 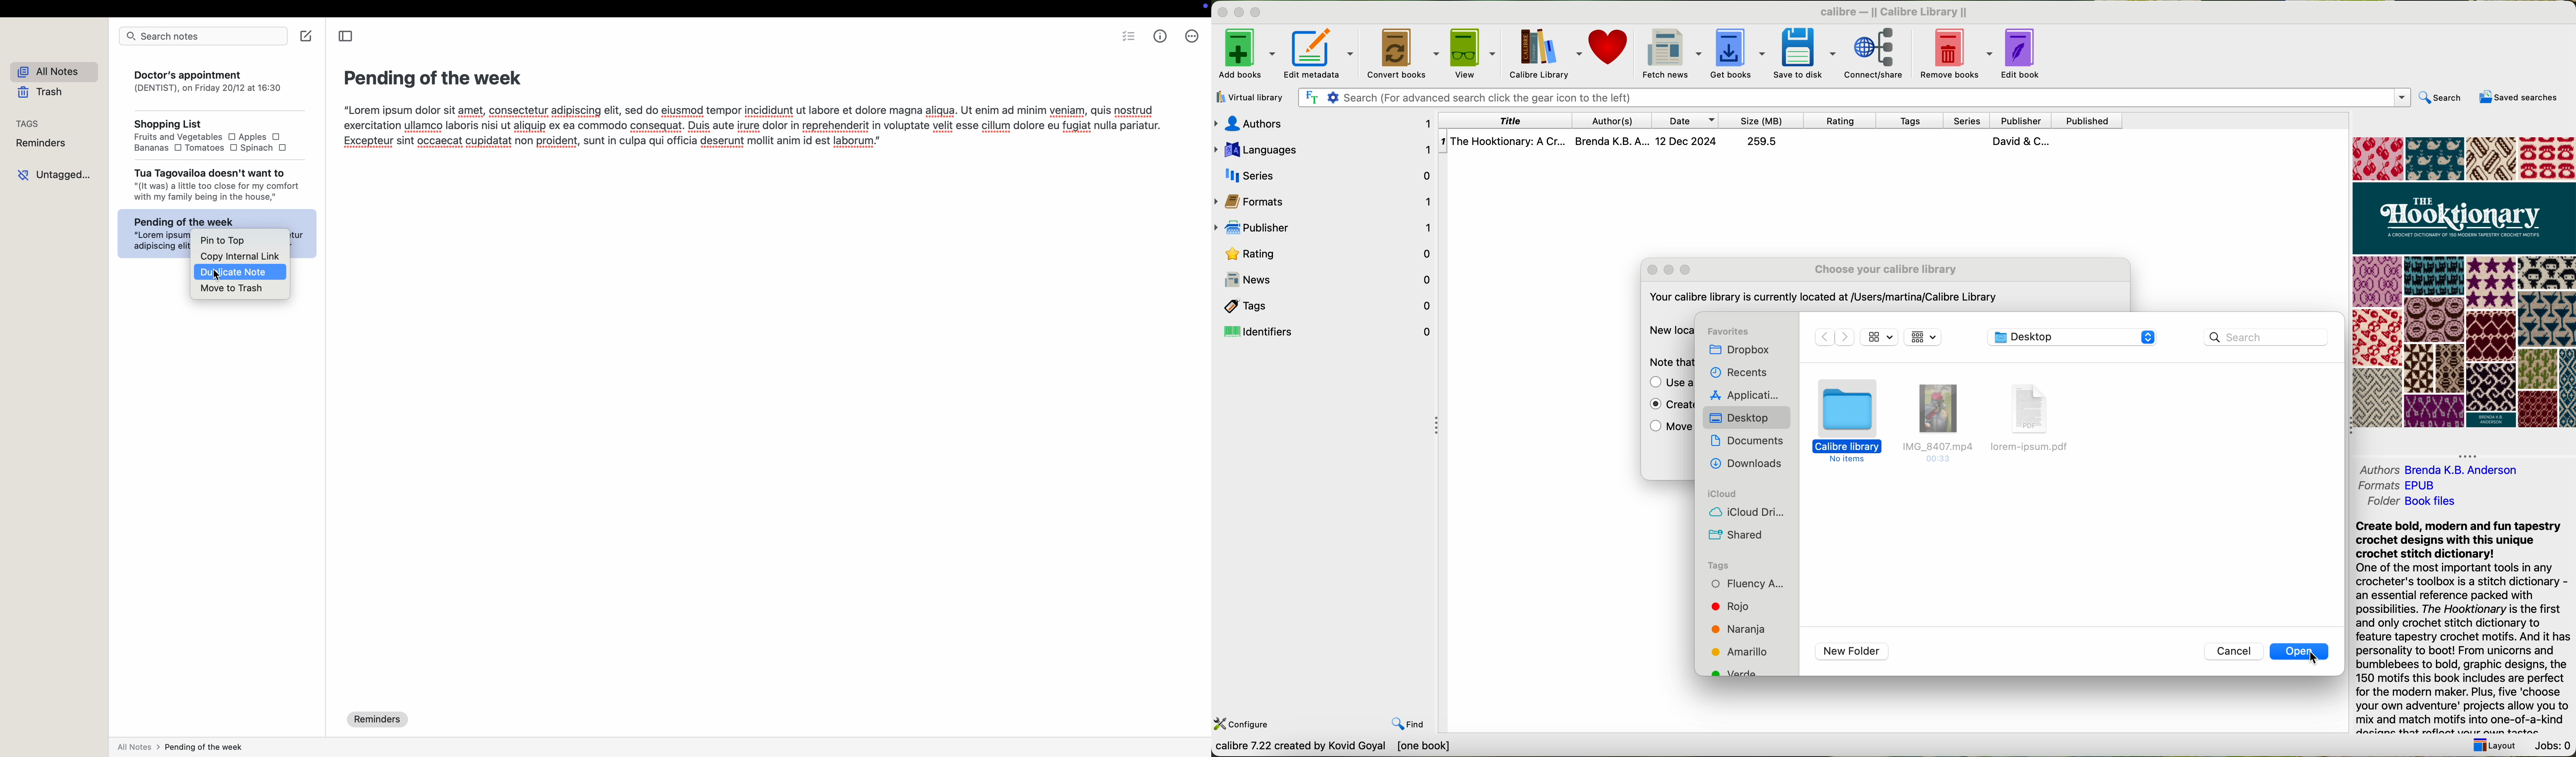 What do you see at coordinates (1740, 670) in the screenshot?
I see `tag` at bounding box center [1740, 670].